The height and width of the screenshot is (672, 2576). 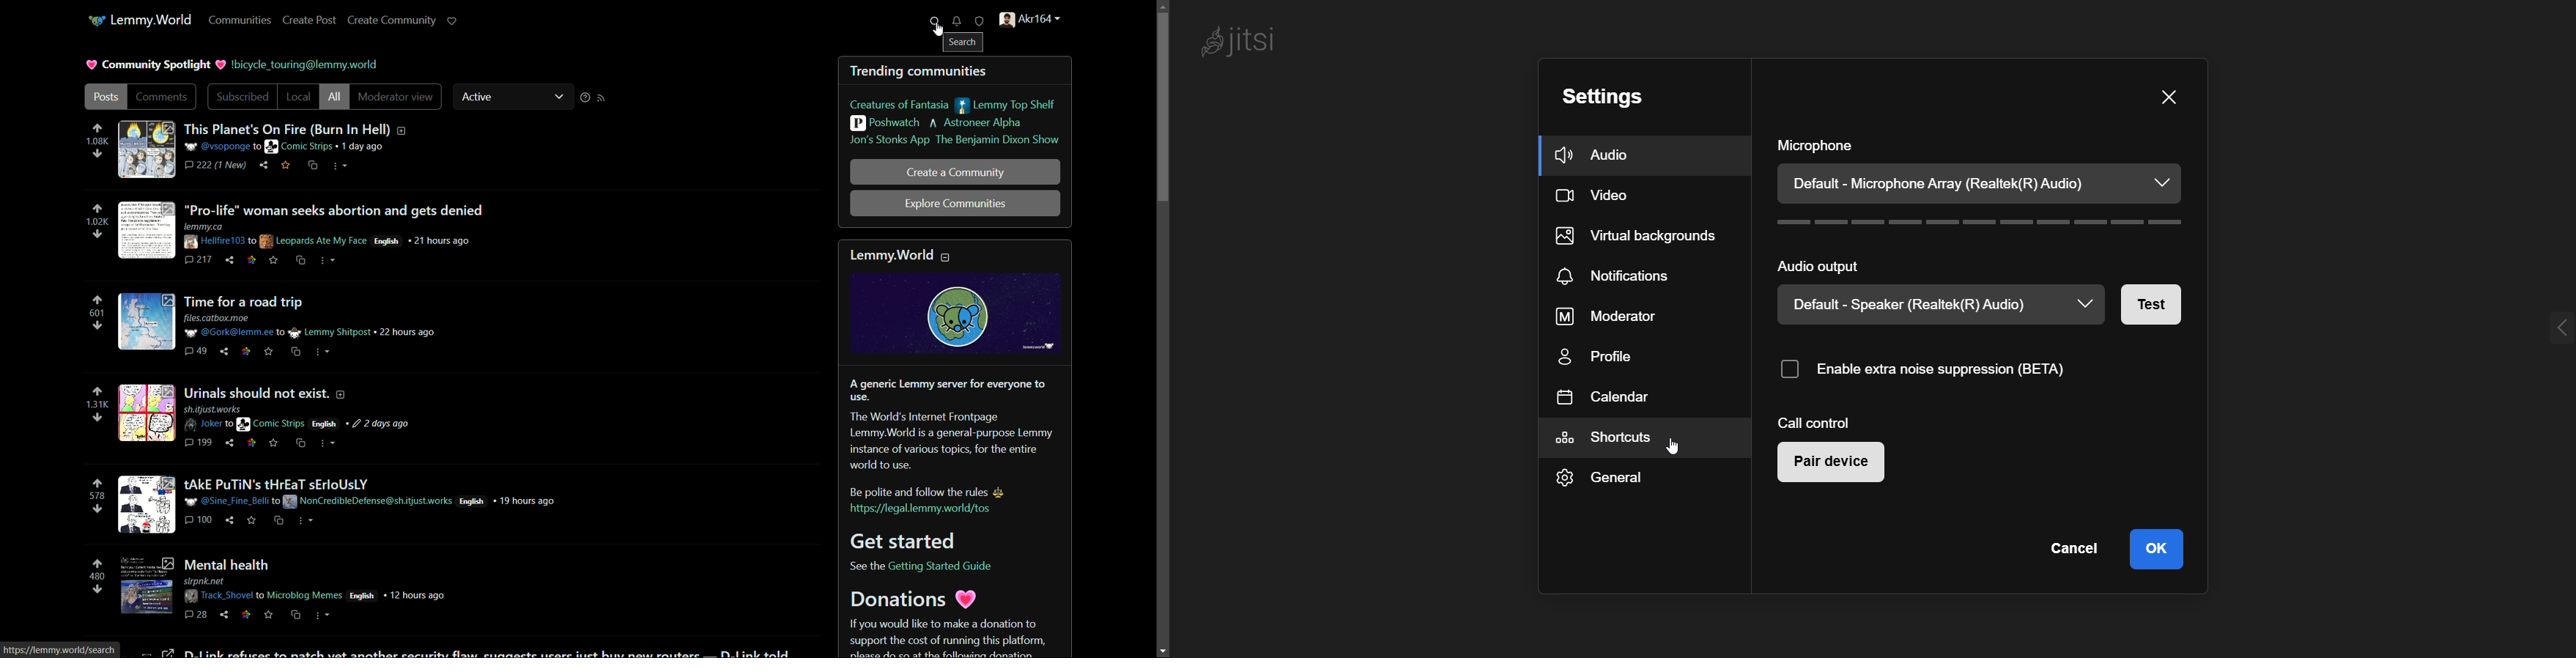 I want to click on drop down, so click(x=2087, y=301).